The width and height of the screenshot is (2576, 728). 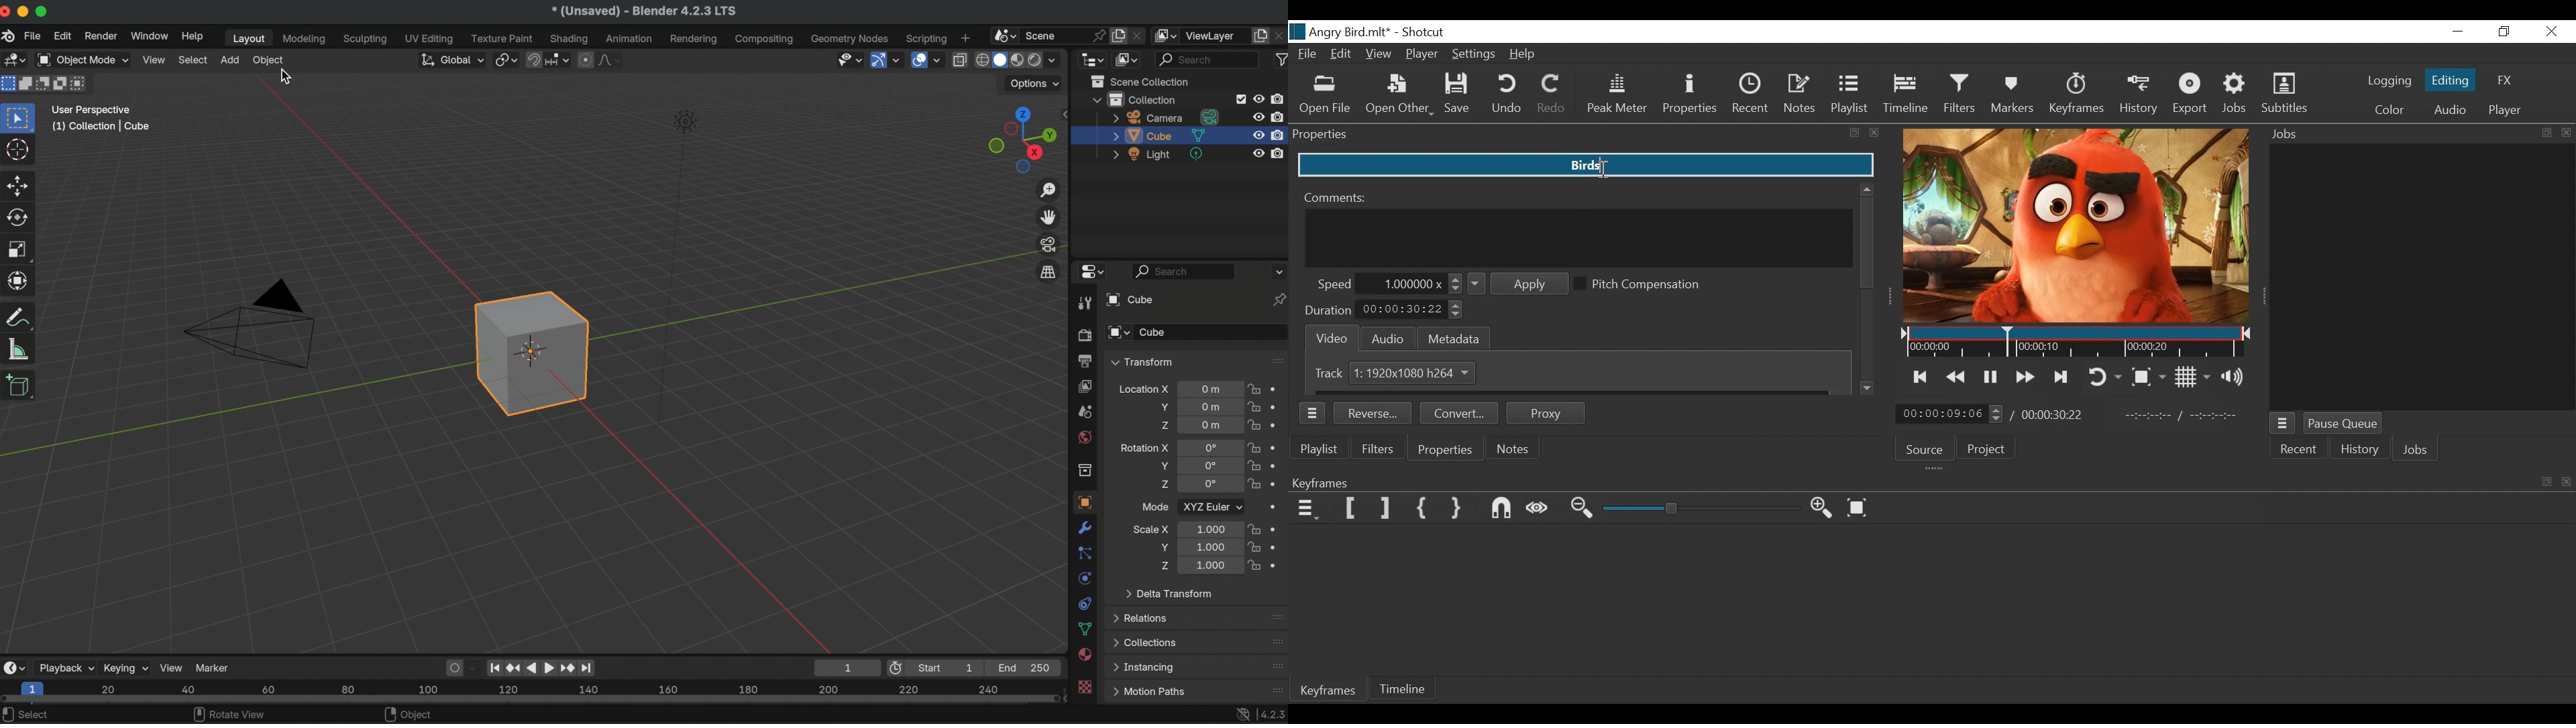 I want to click on toggle camera view, so click(x=1049, y=244).